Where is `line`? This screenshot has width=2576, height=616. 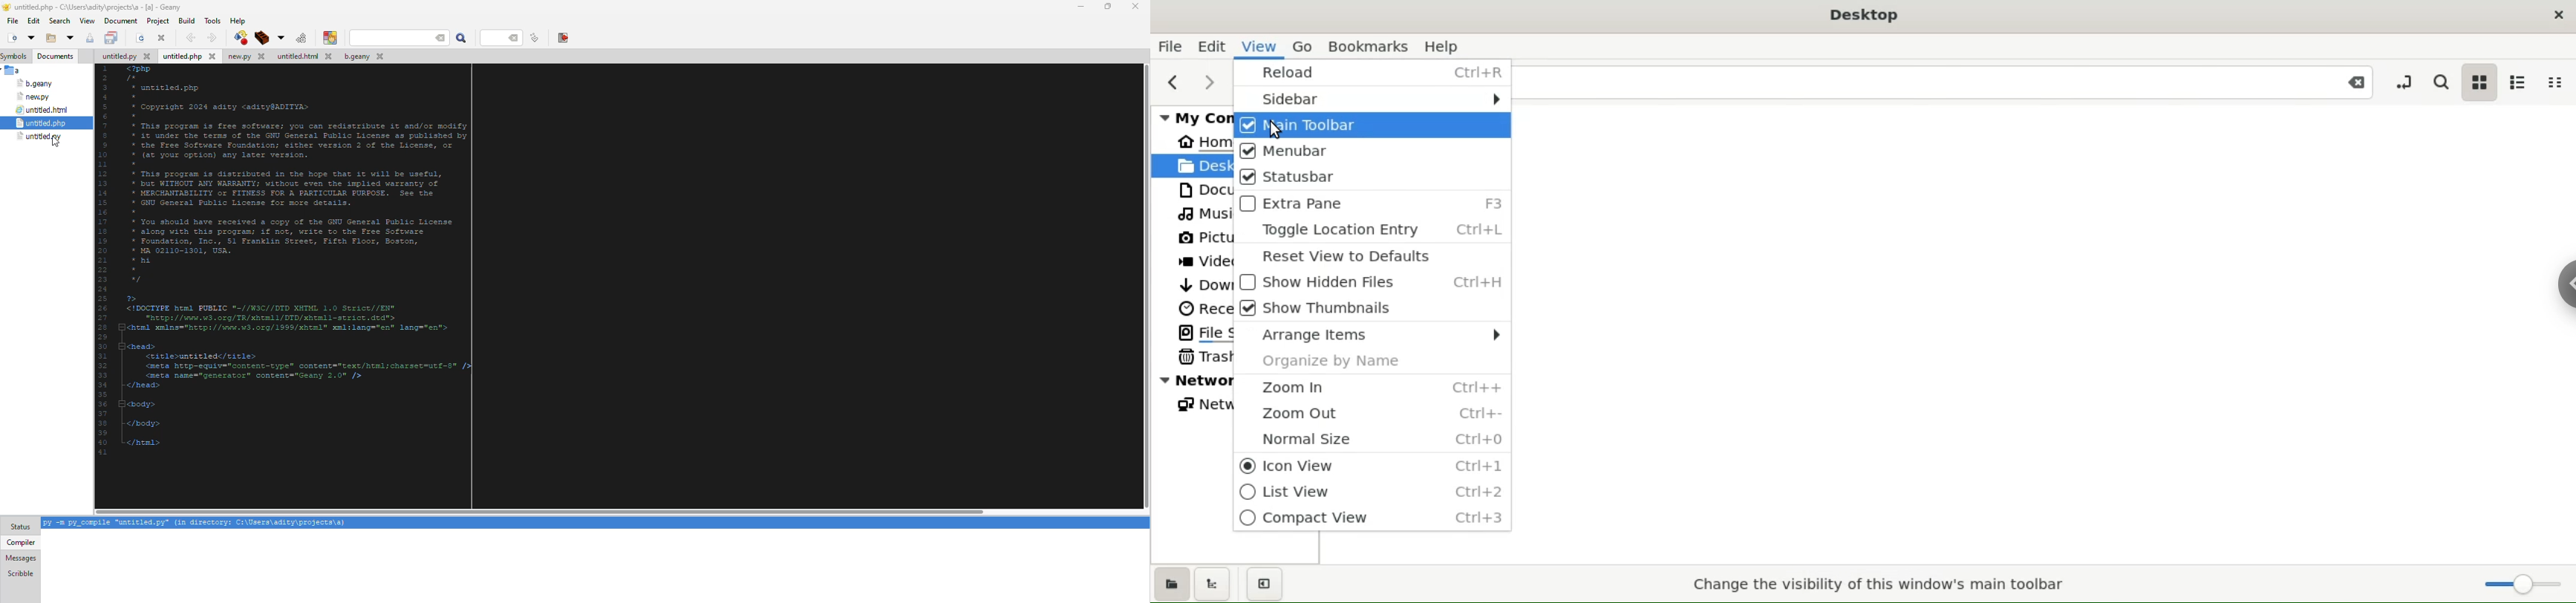
line is located at coordinates (500, 38).